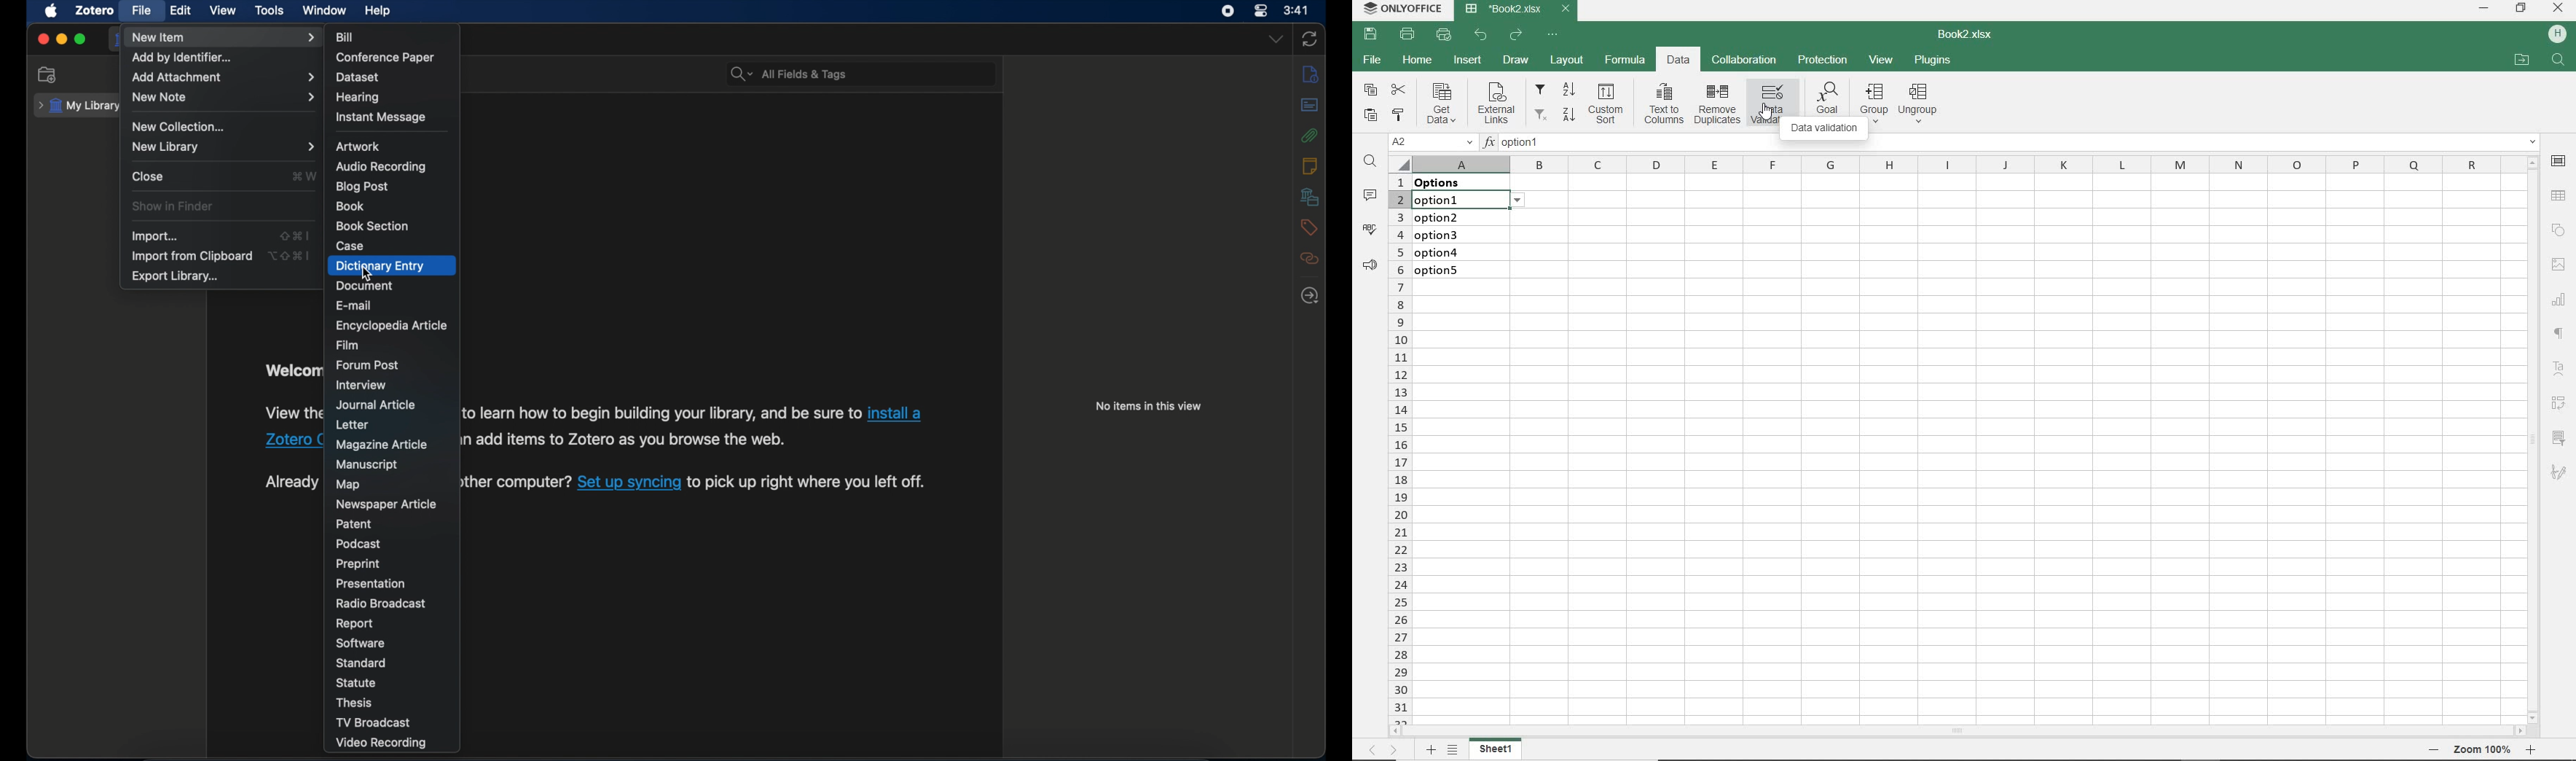  Describe the element at coordinates (289, 442) in the screenshot. I see `` at that location.